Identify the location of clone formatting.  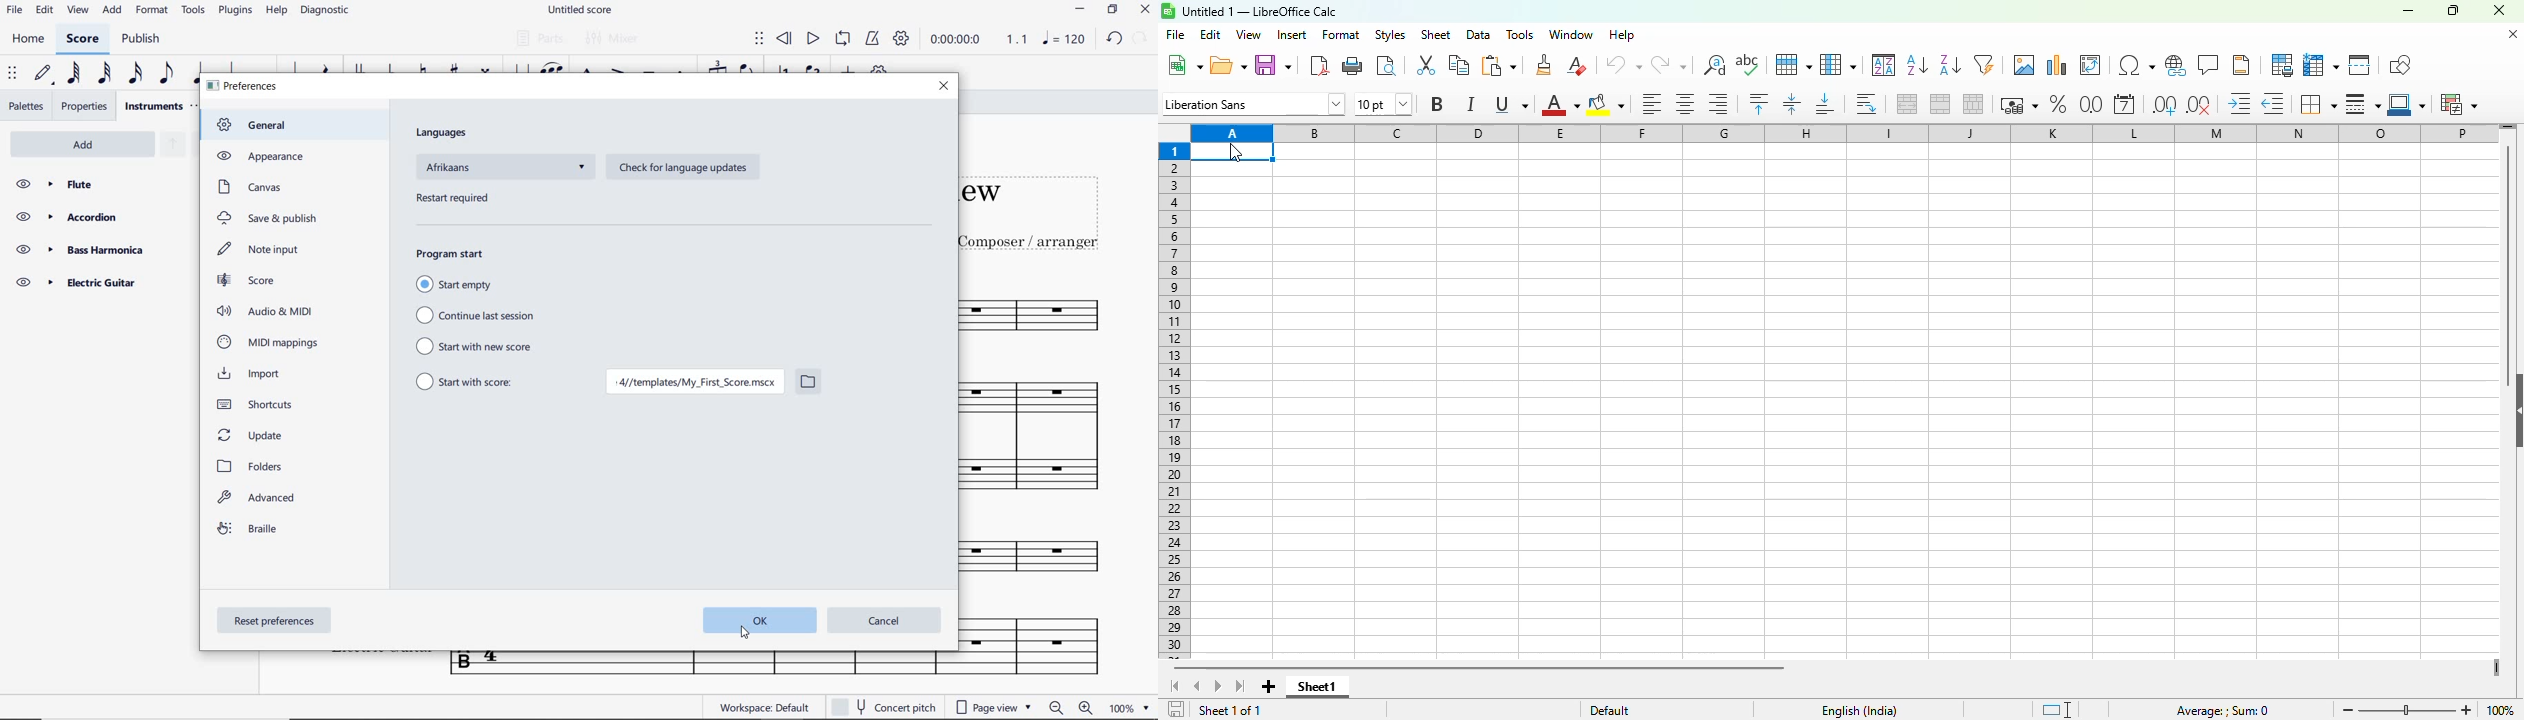
(1544, 65).